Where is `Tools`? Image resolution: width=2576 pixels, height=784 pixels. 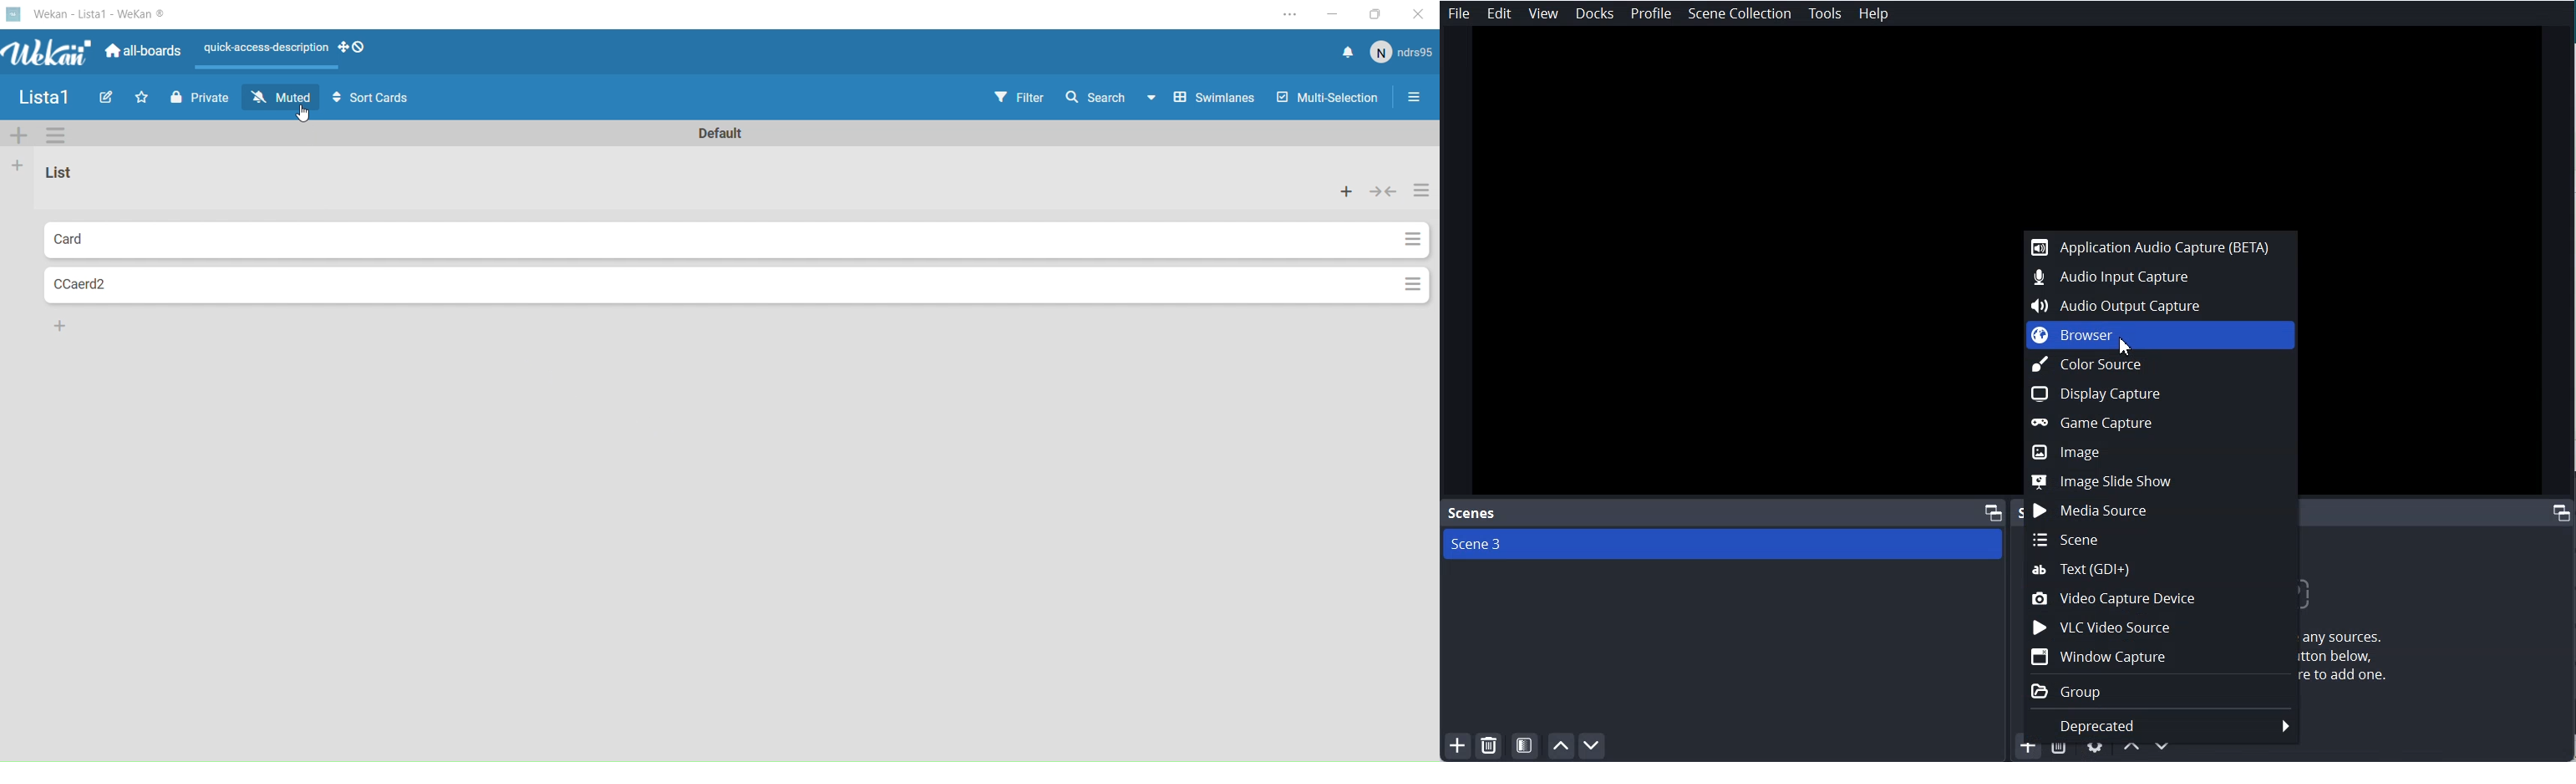 Tools is located at coordinates (1825, 14).